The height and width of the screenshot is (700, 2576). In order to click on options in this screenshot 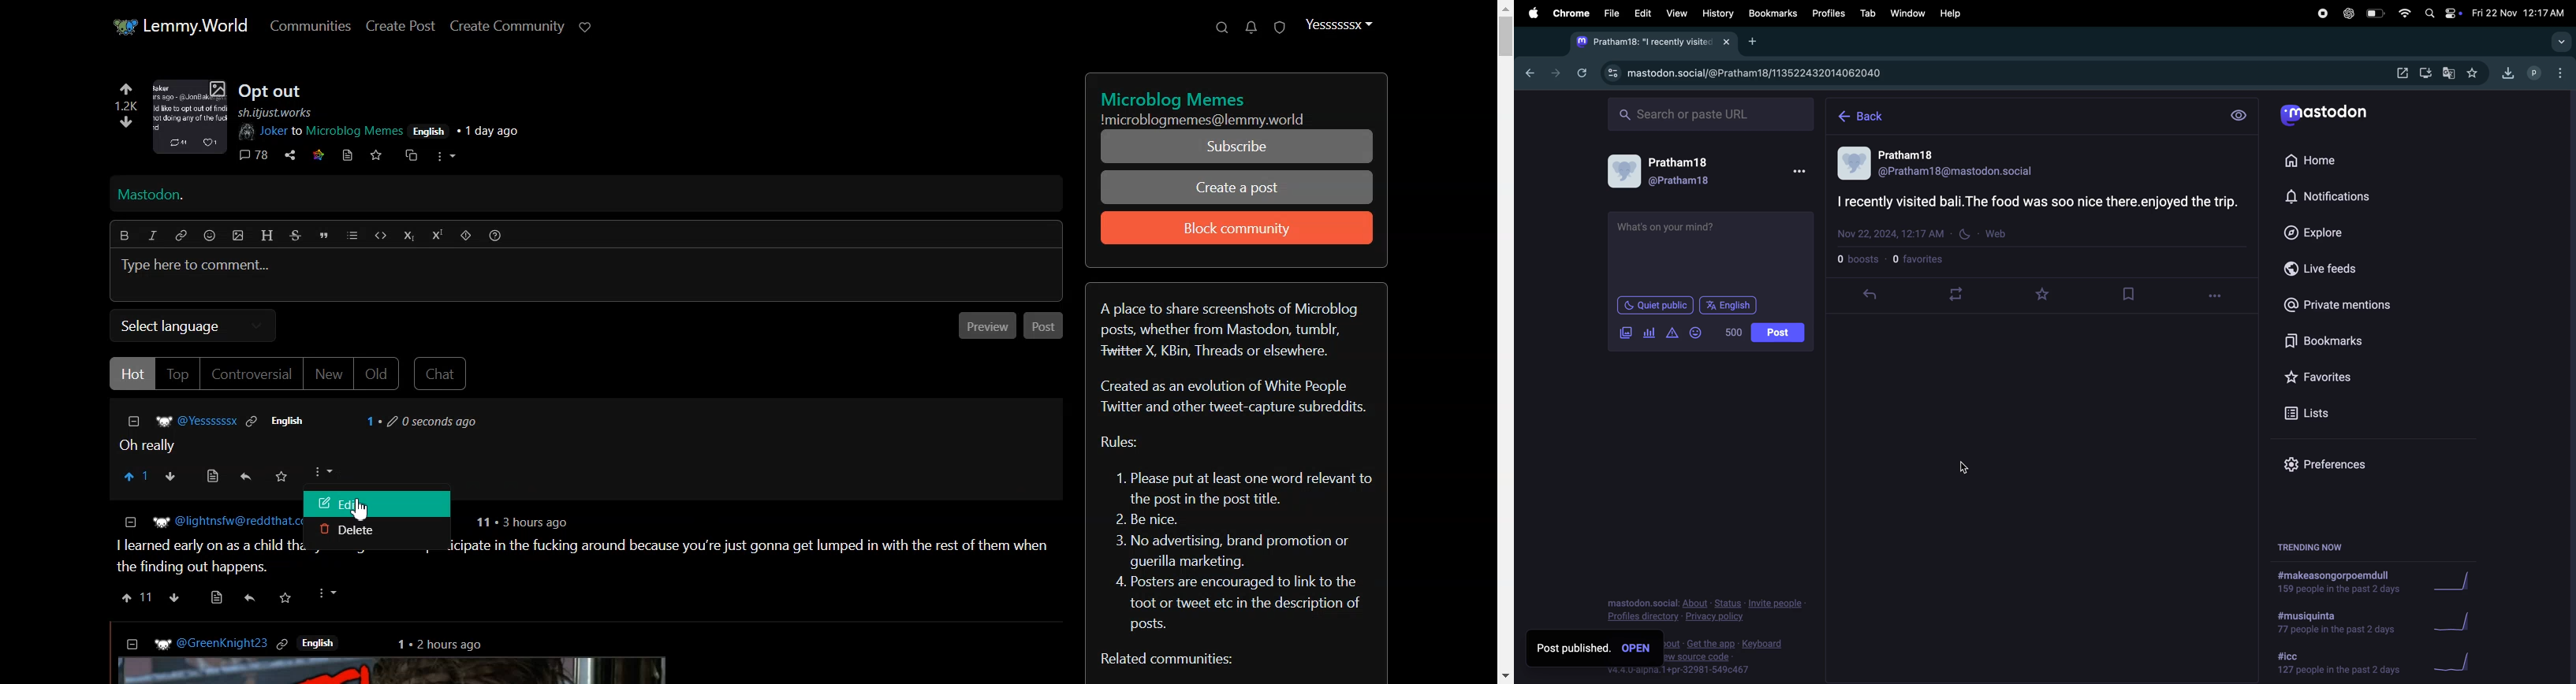, I will do `click(2559, 72)`.